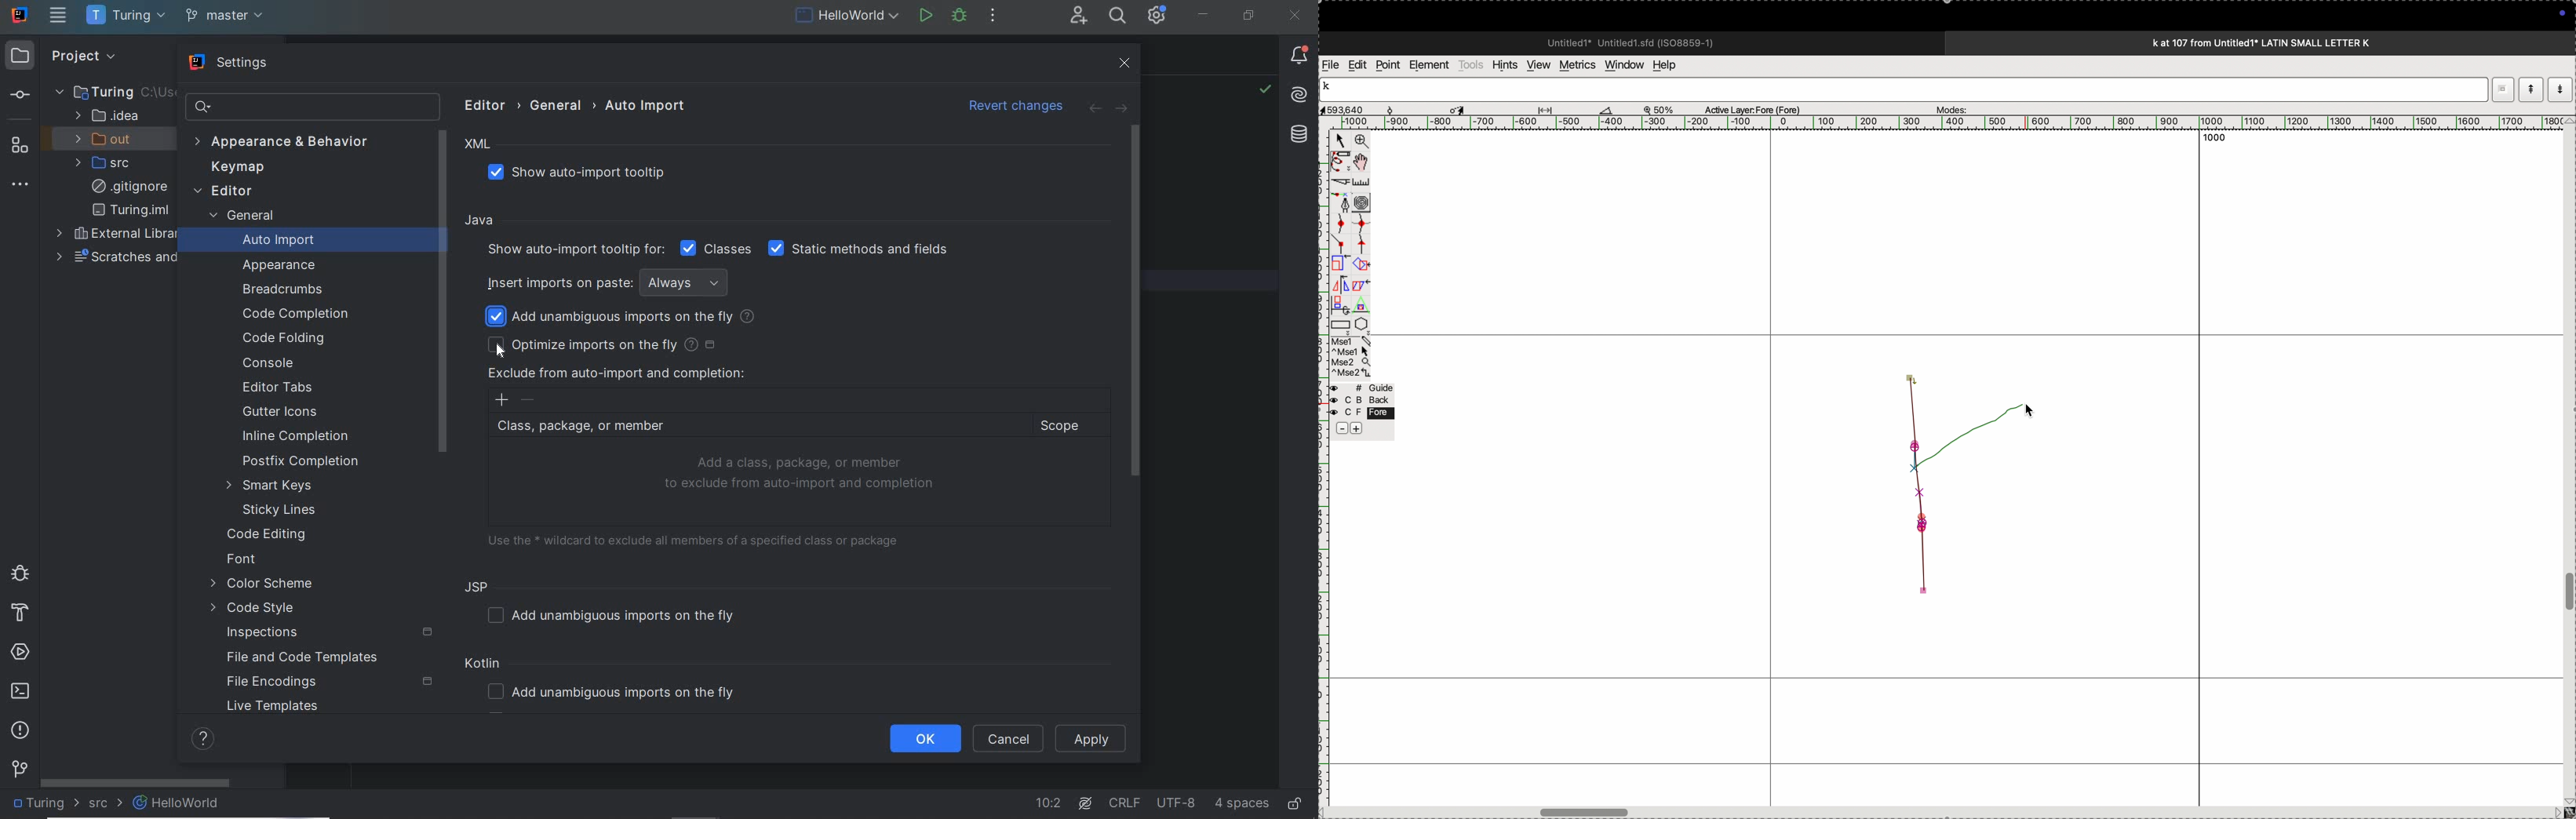 This screenshot has height=840, width=2576. Describe the element at coordinates (19, 96) in the screenshot. I see `commit` at that location.